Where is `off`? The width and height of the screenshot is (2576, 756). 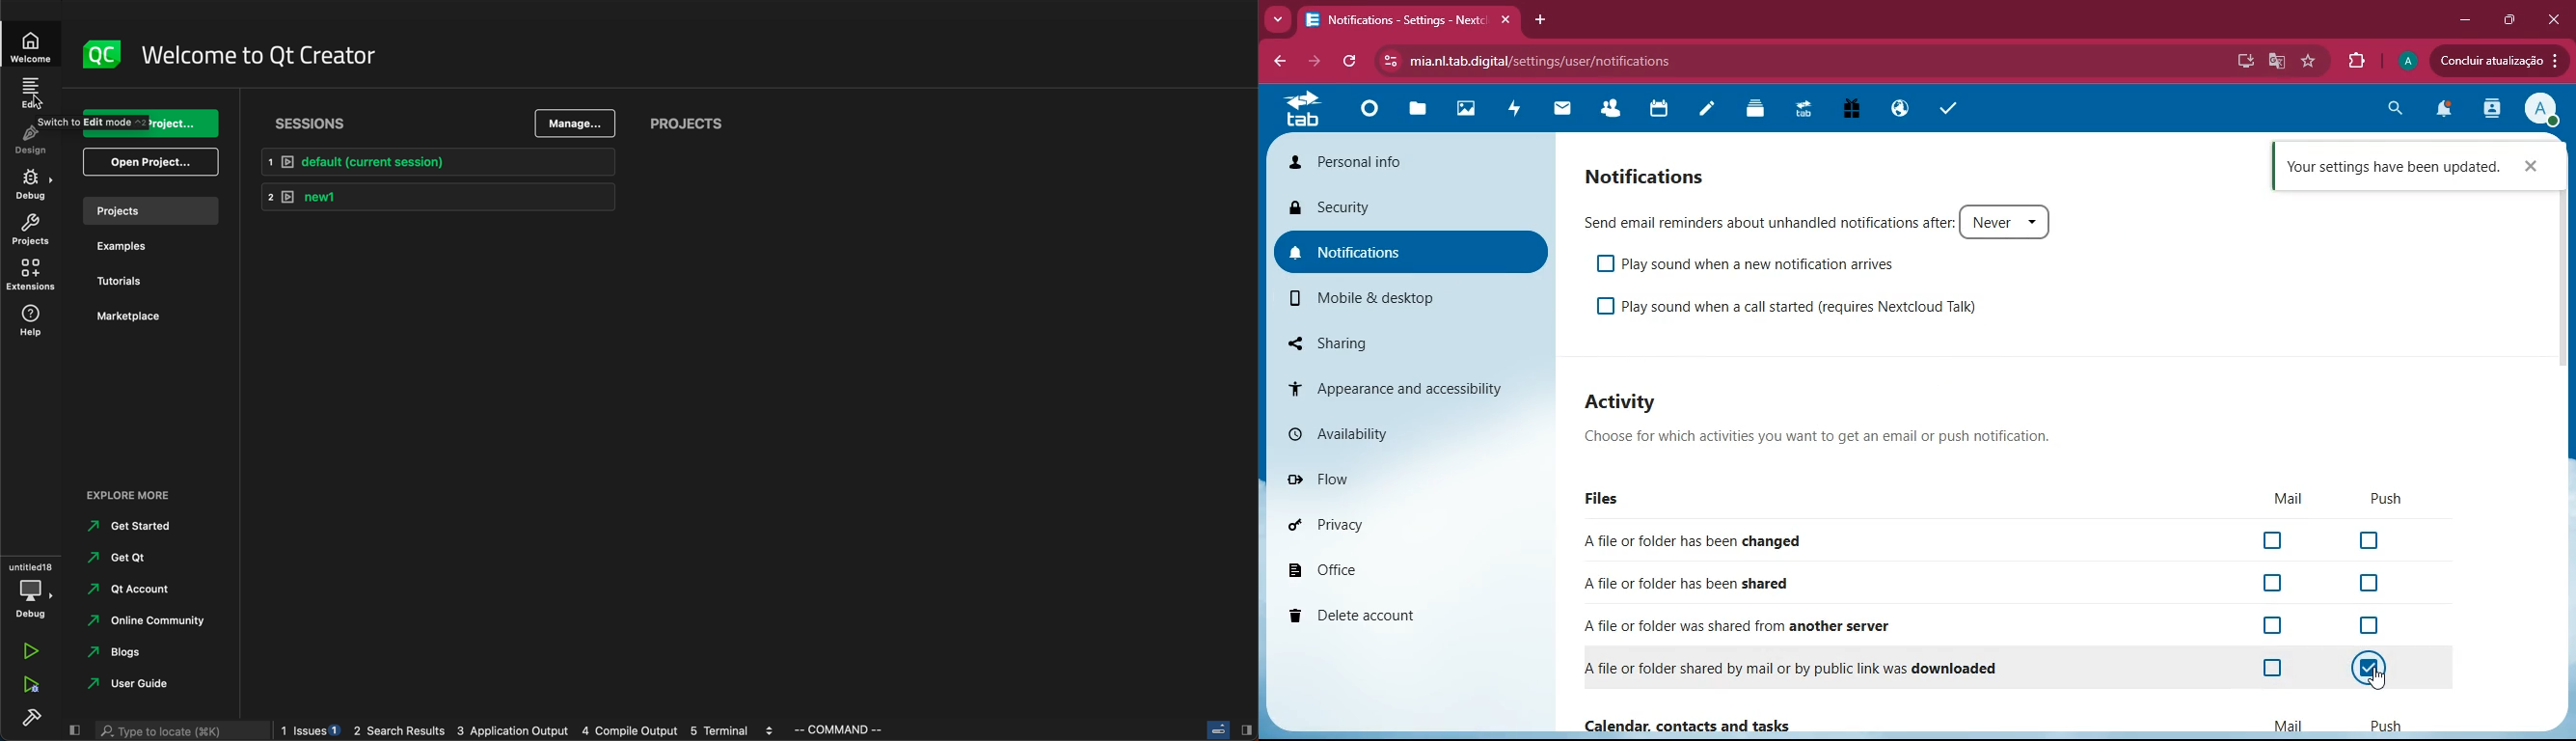
off is located at coordinates (2272, 668).